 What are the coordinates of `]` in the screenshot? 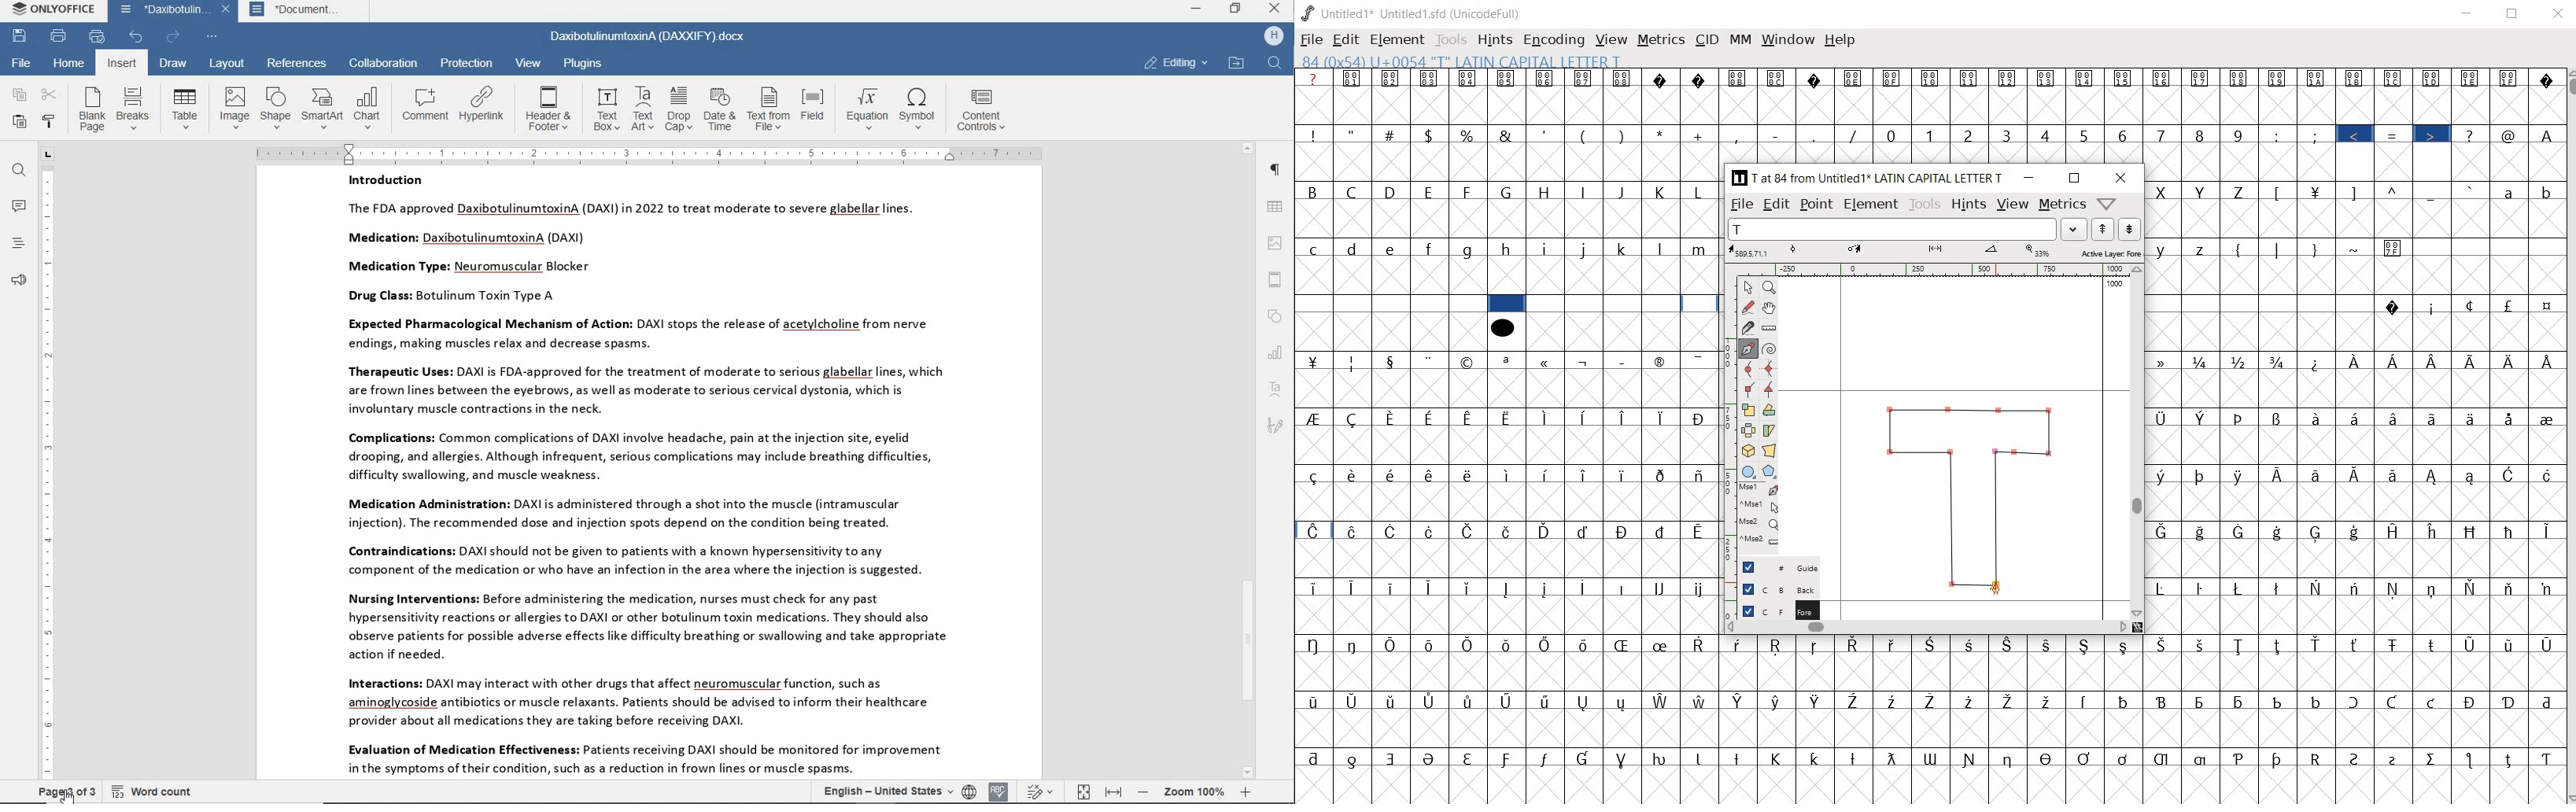 It's located at (2358, 191).